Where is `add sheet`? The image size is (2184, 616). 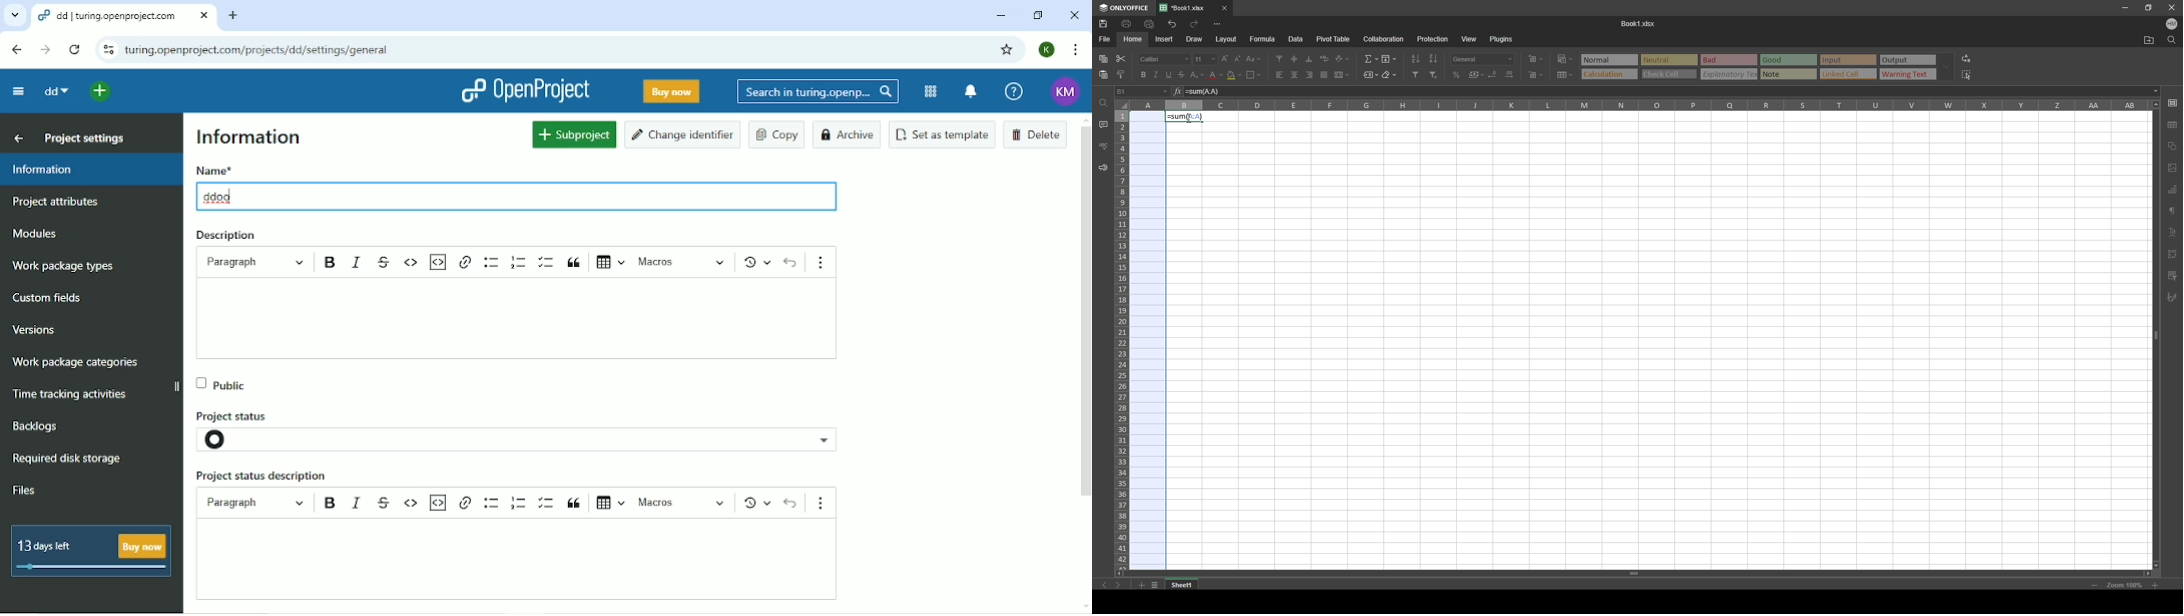
add sheet is located at coordinates (1141, 585).